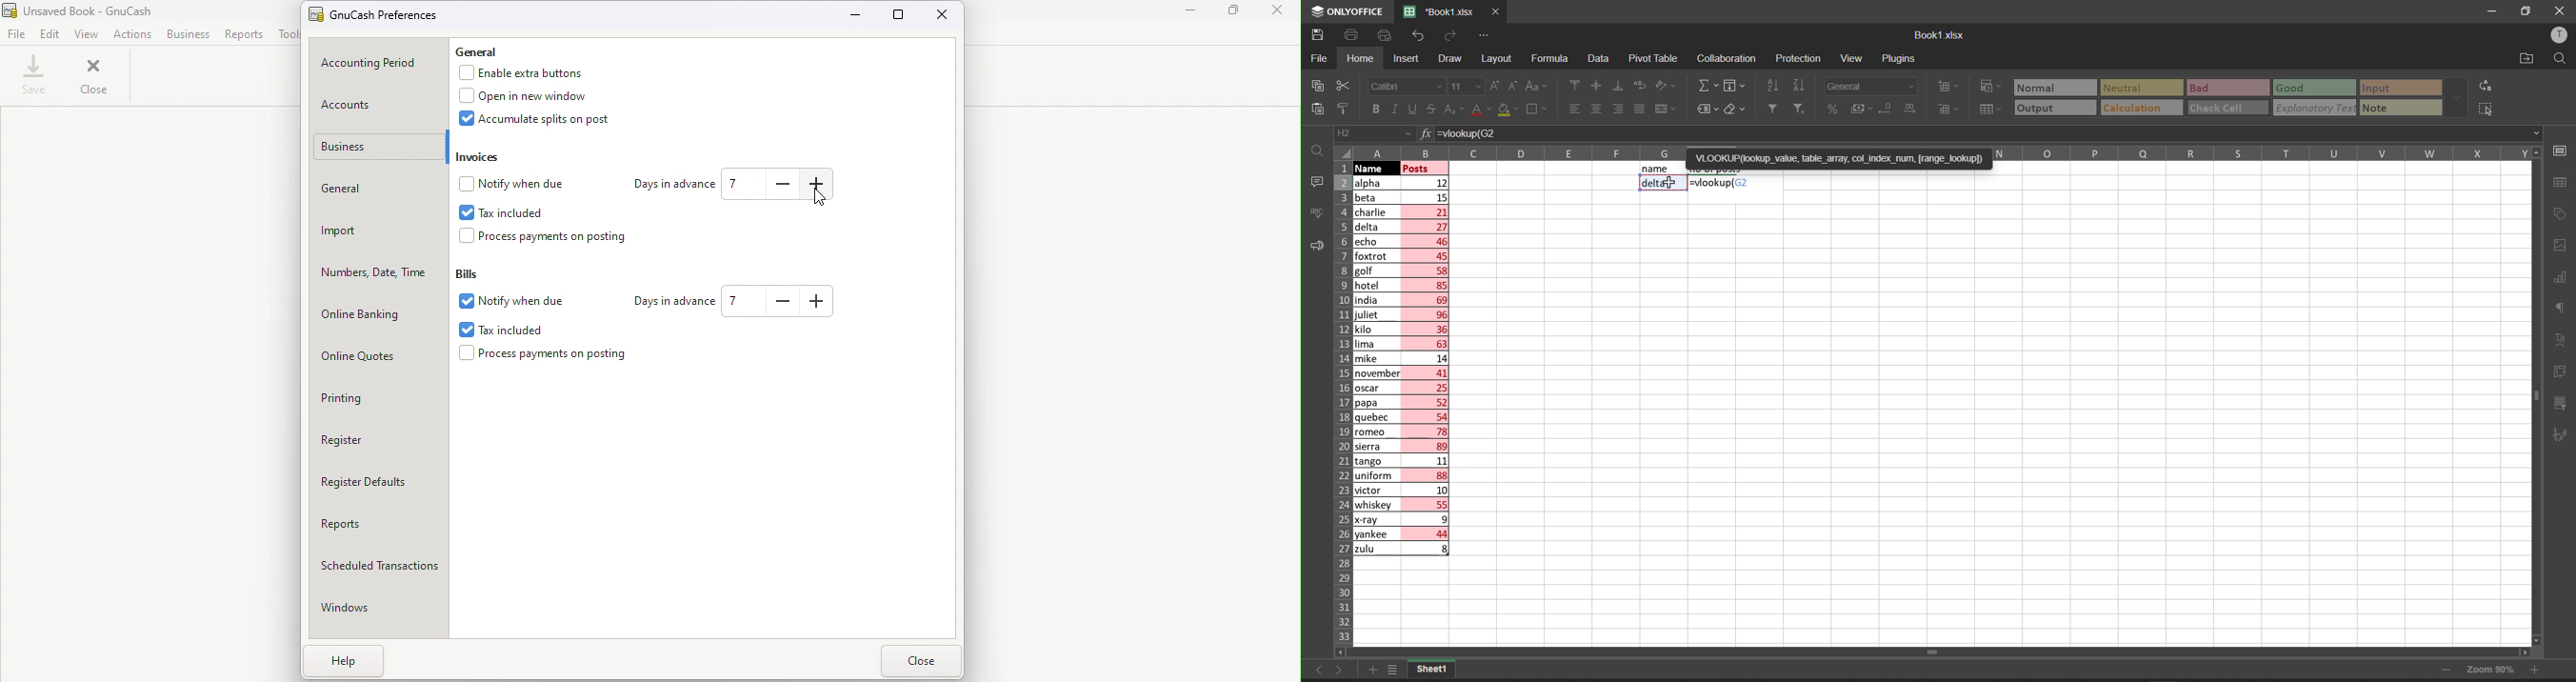 The width and height of the screenshot is (2576, 700). Describe the element at coordinates (1831, 110) in the screenshot. I see `percent style` at that location.